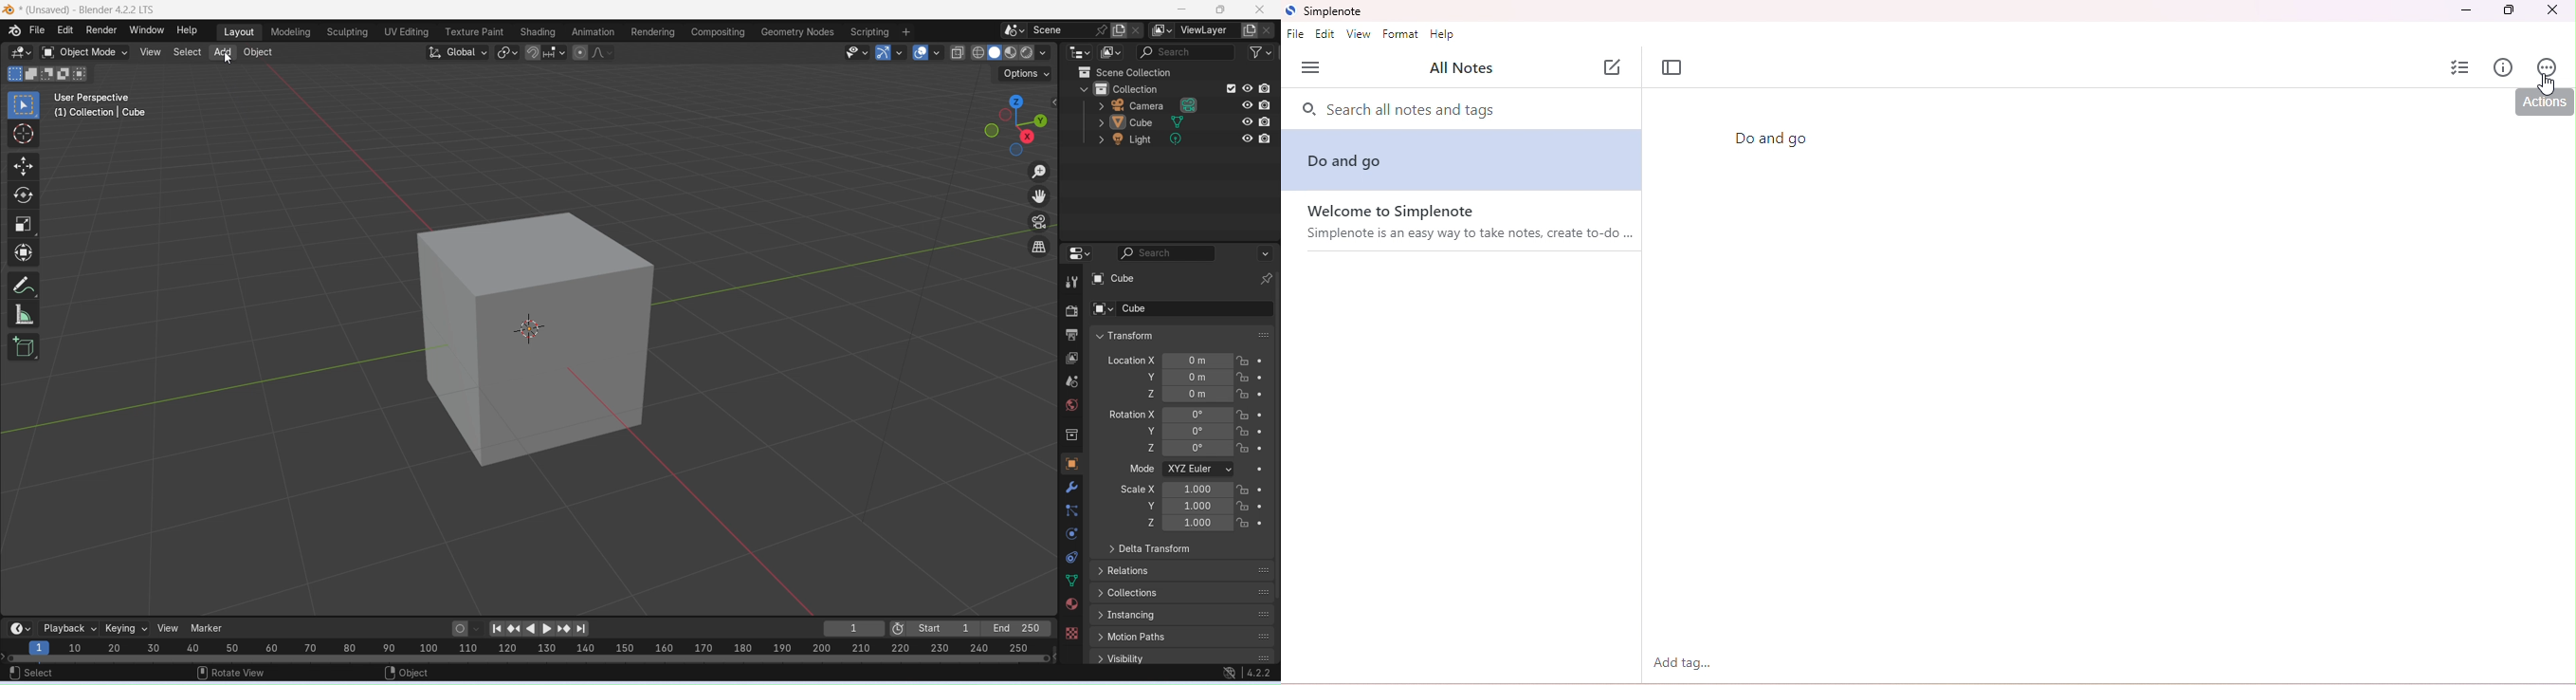 The width and height of the screenshot is (2576, 700). What do you see at coordinates (945, 629) in the screenshot?
I see `Start 1` at bounding box center [945, 629].